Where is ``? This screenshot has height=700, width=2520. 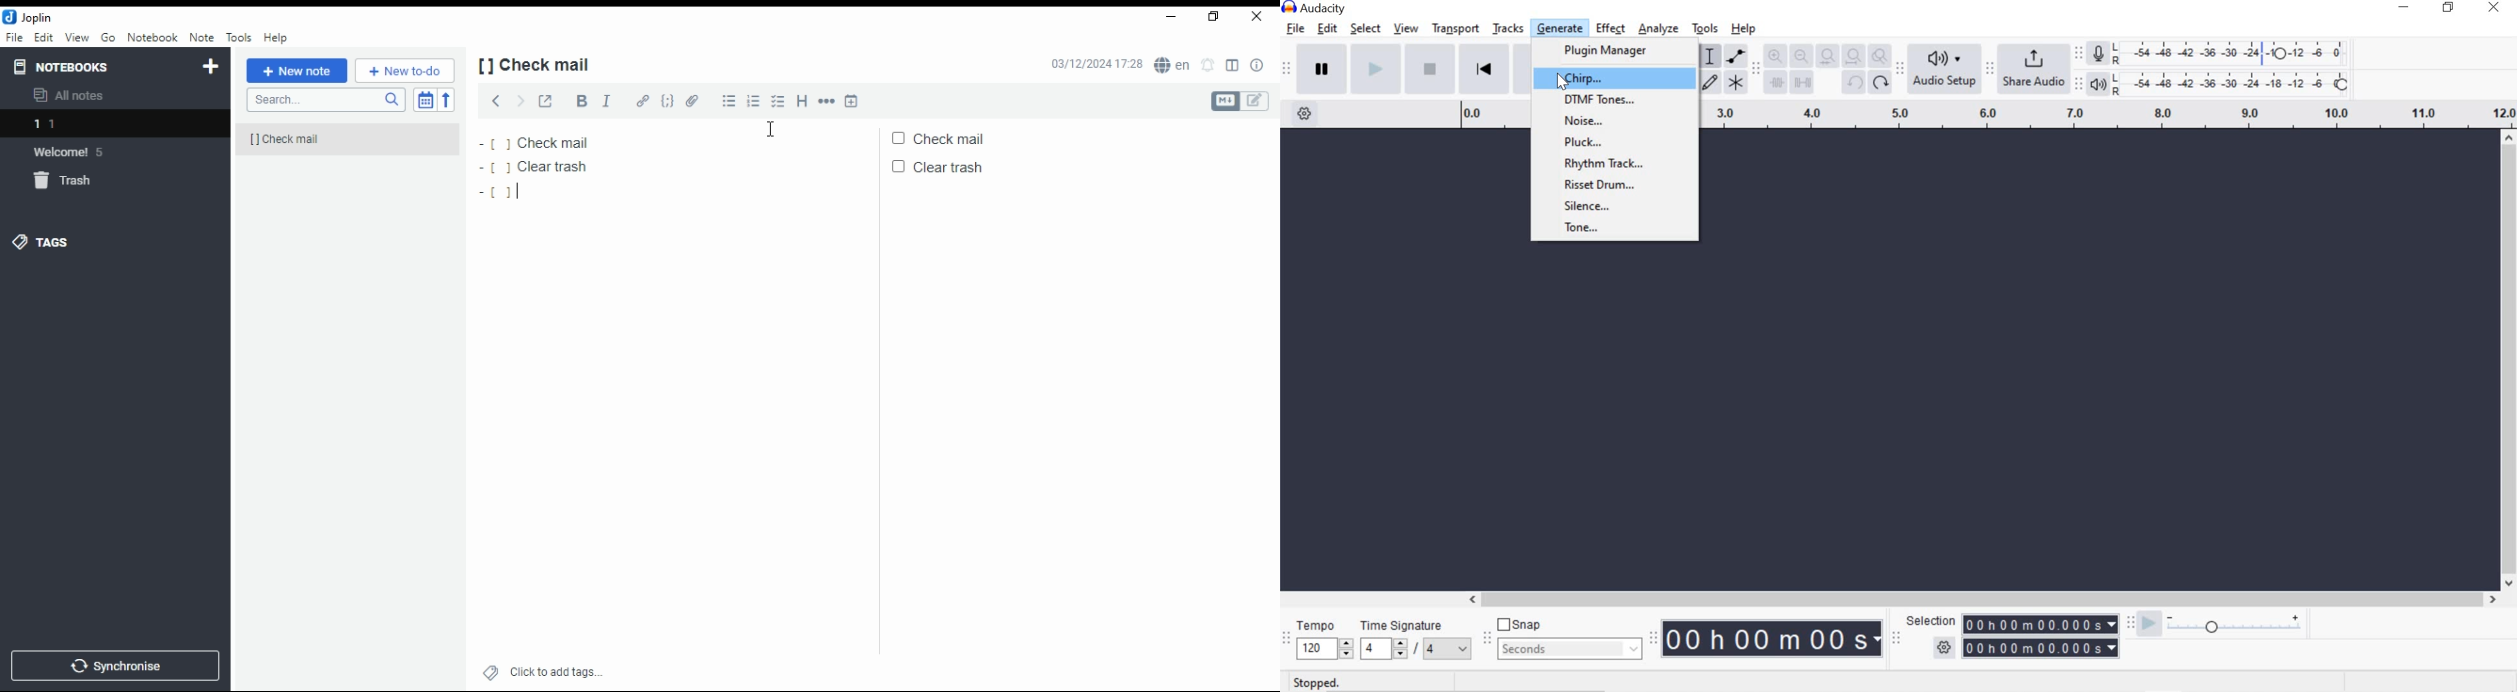
 is located at coordinates (1930, 621).